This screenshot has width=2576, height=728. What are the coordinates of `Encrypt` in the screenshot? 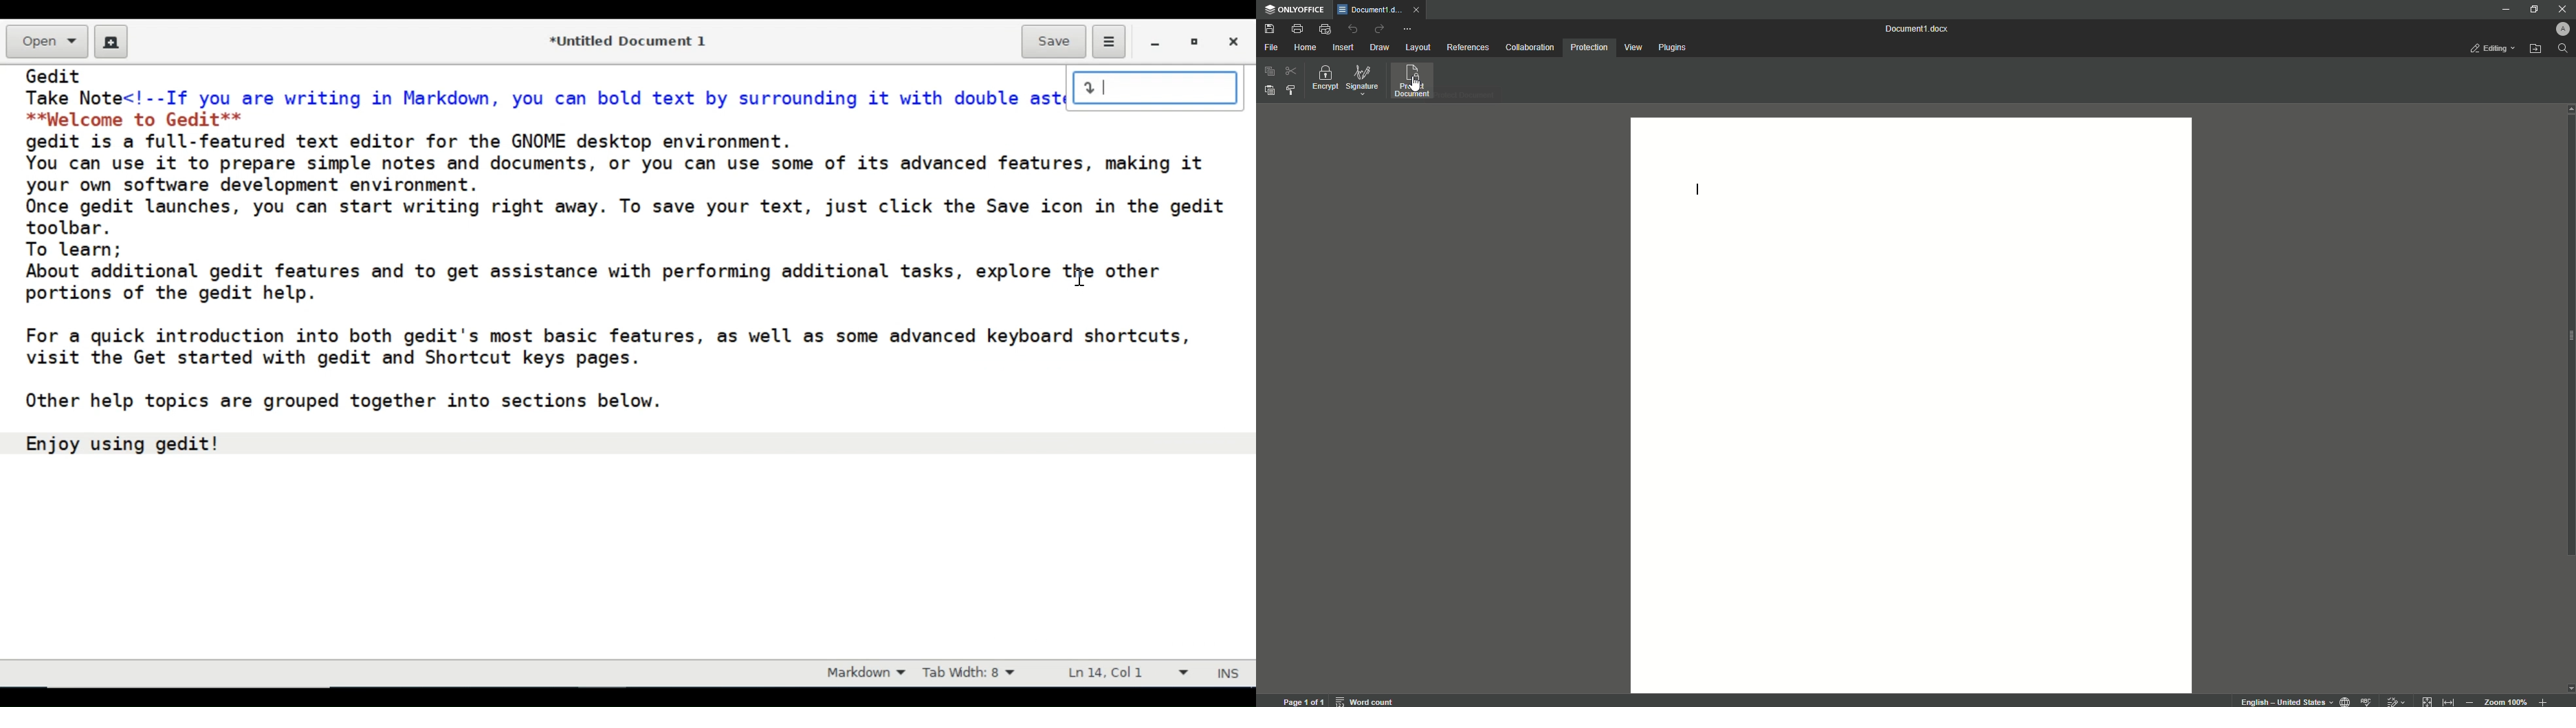 It's located at (1323, 79).